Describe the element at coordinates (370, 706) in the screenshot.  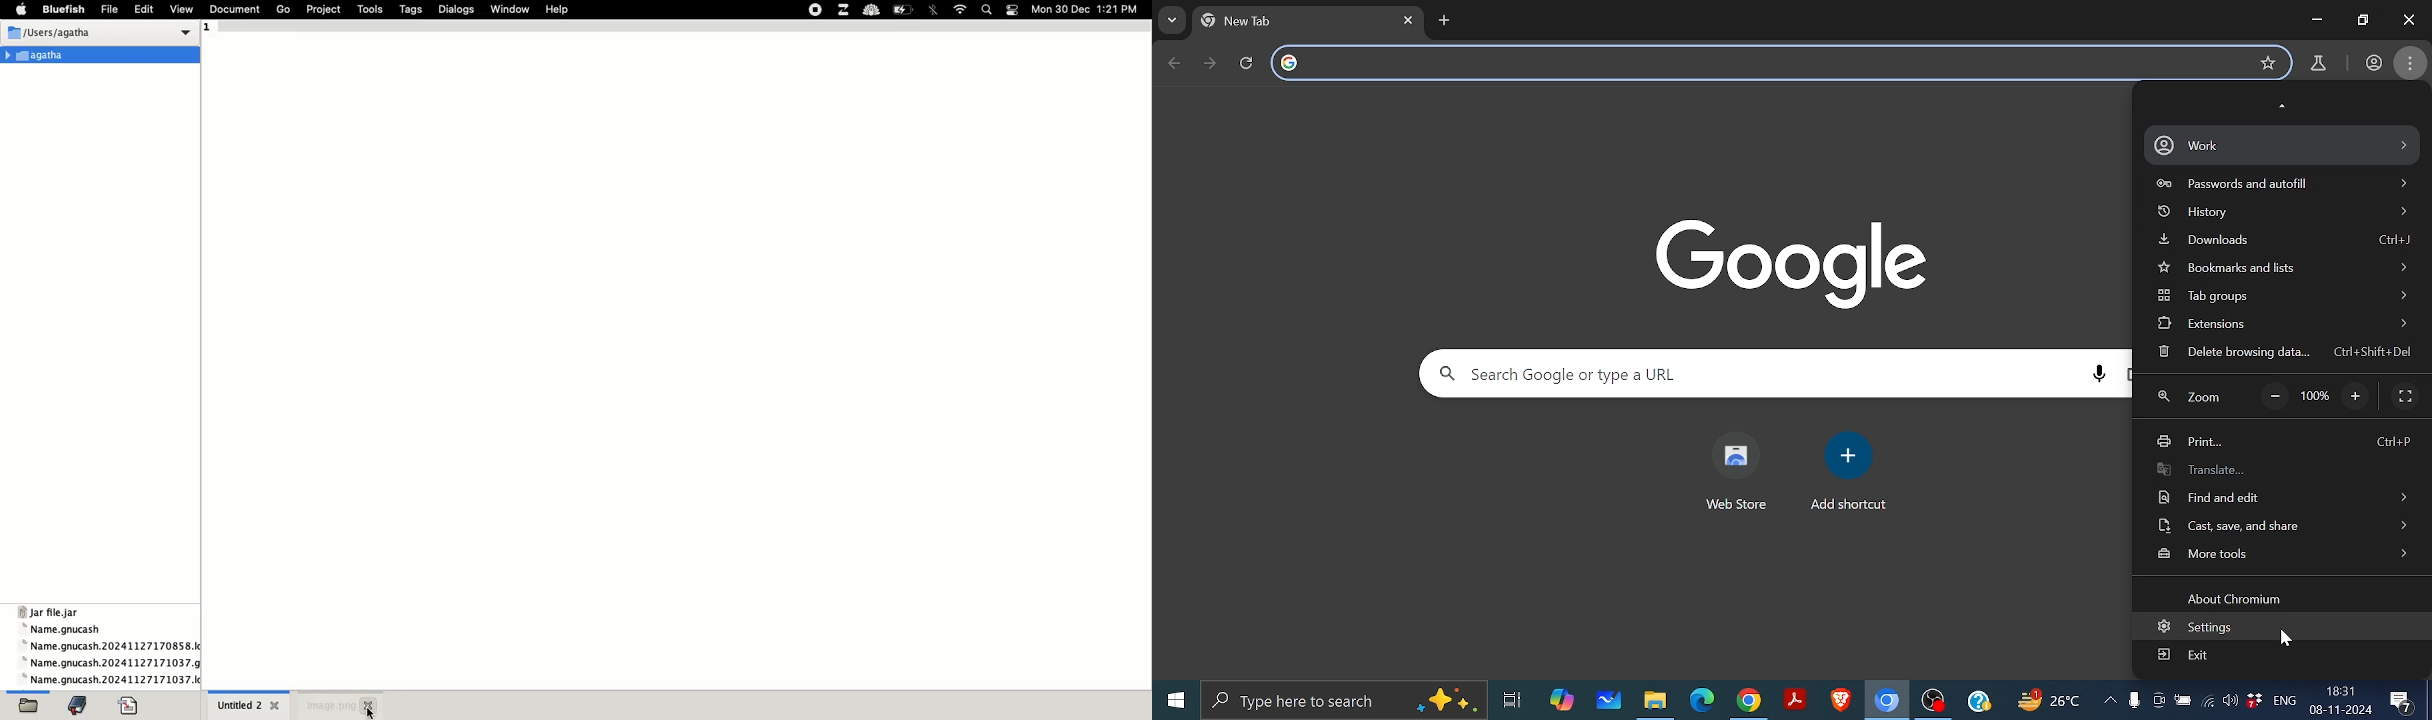
I see `close` at that location.